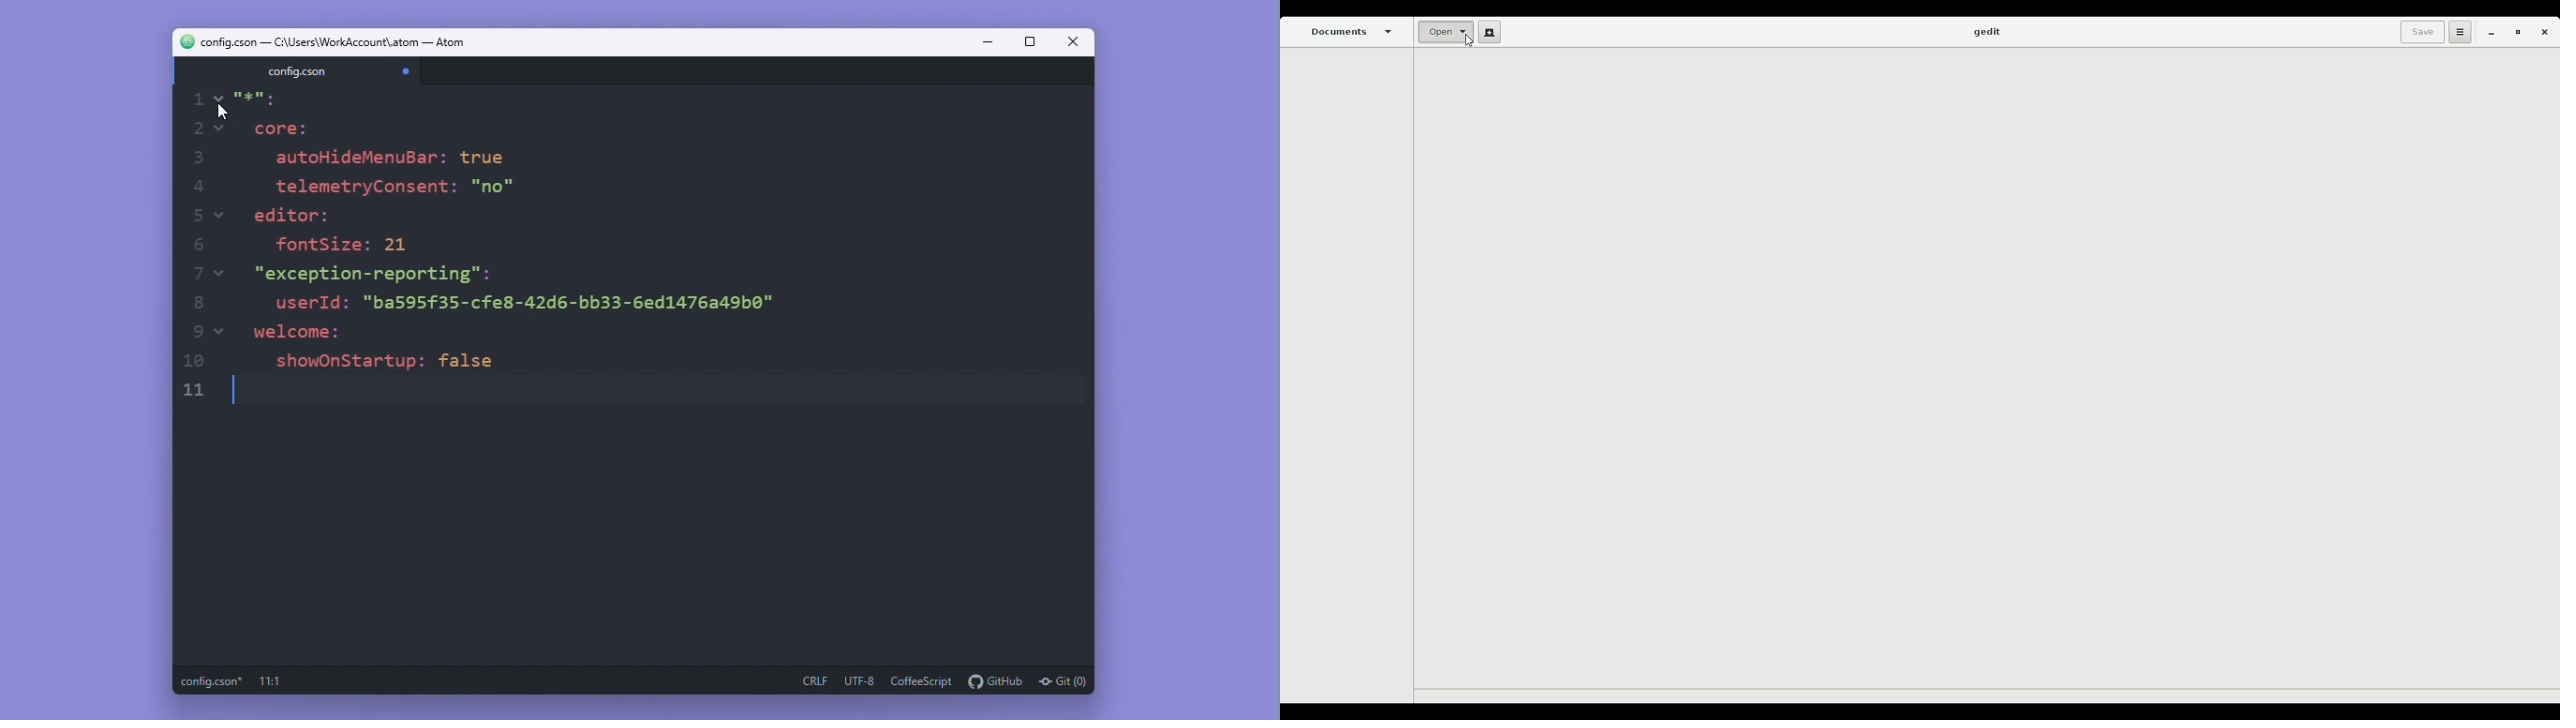  I want to click on git (0), so click(1063, 683).